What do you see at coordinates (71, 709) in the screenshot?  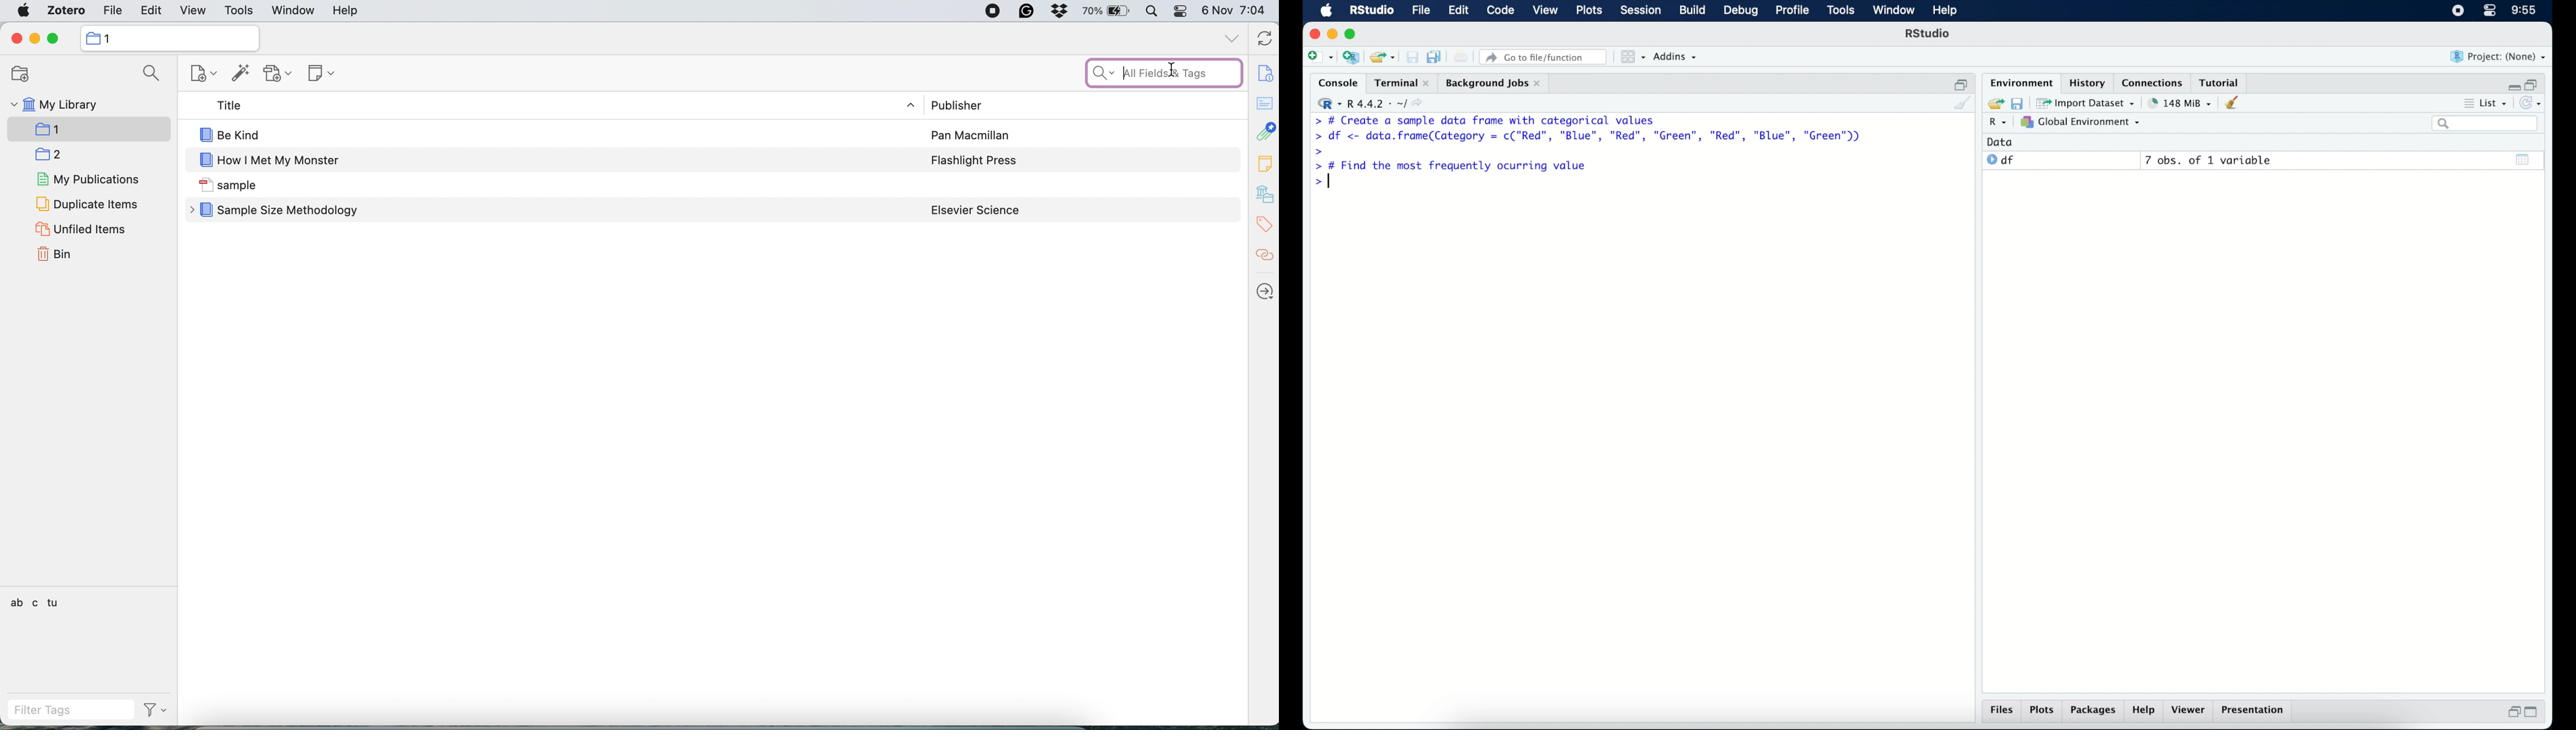 I see `filter tags` at bounding box center [71, 709].